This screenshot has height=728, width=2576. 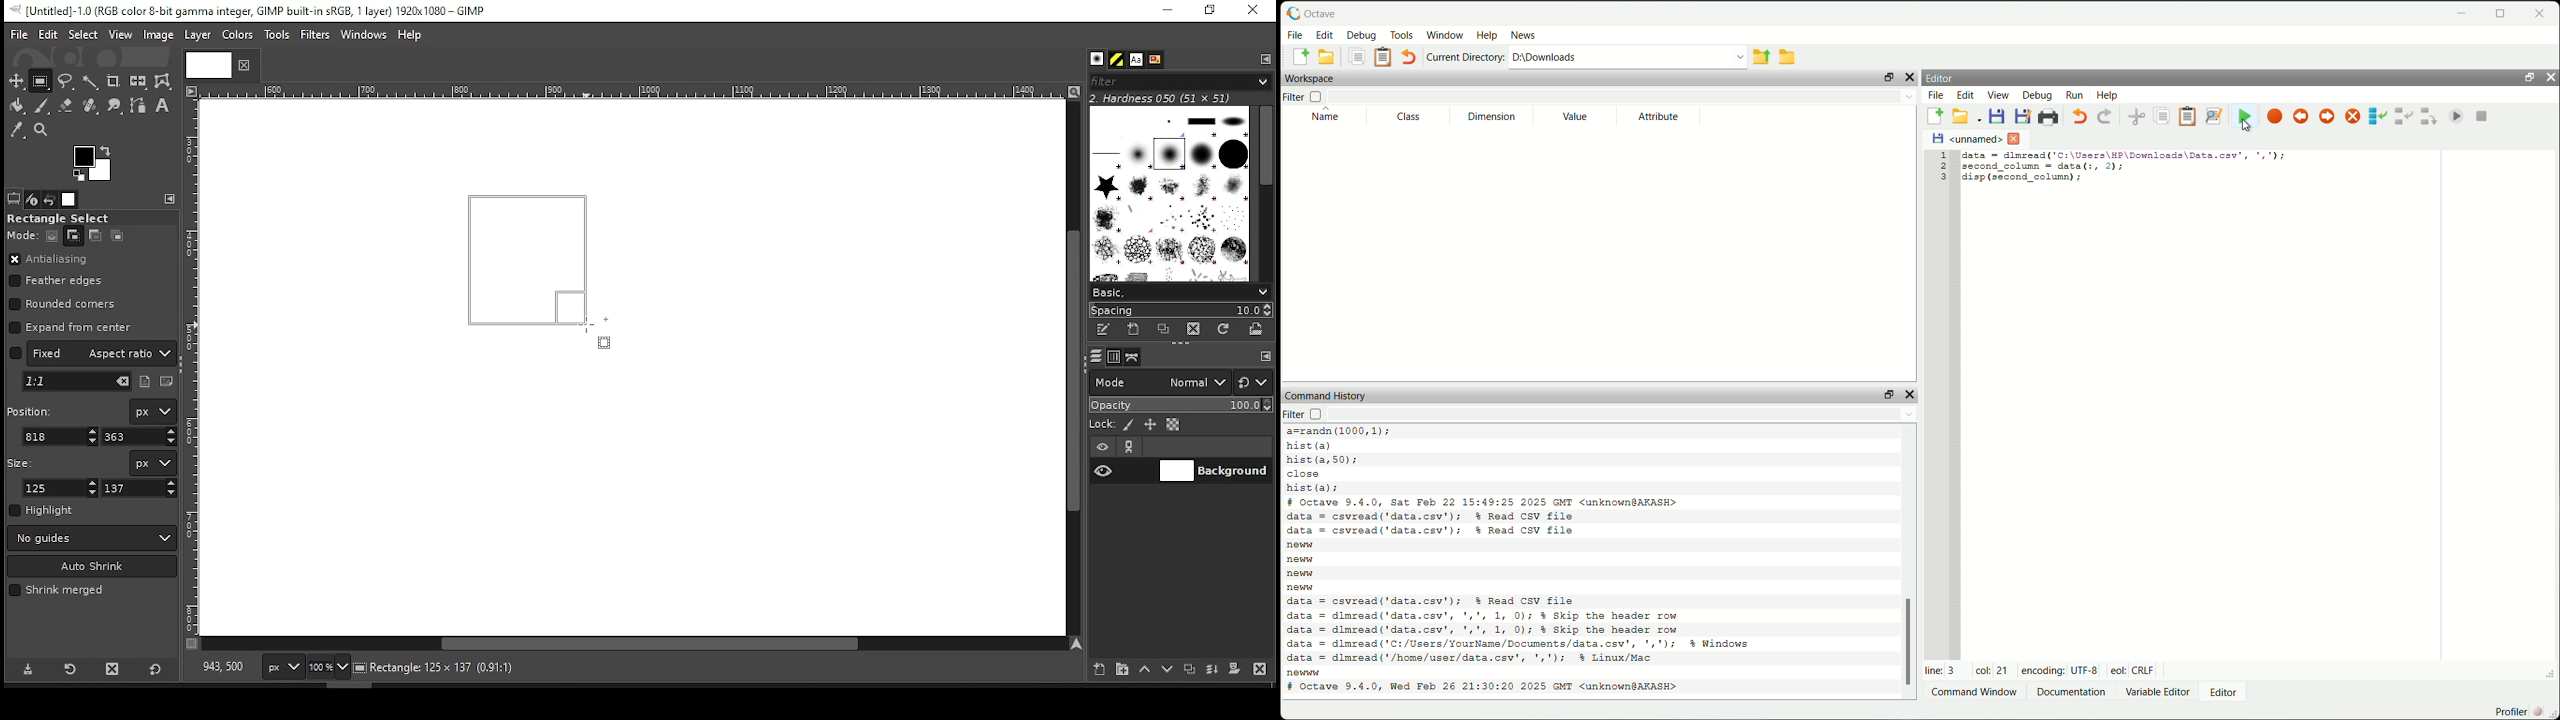 What do you see at coordinates (2051, 116) in the screenshot?
I see `print` at bounding box center [2051, 116].